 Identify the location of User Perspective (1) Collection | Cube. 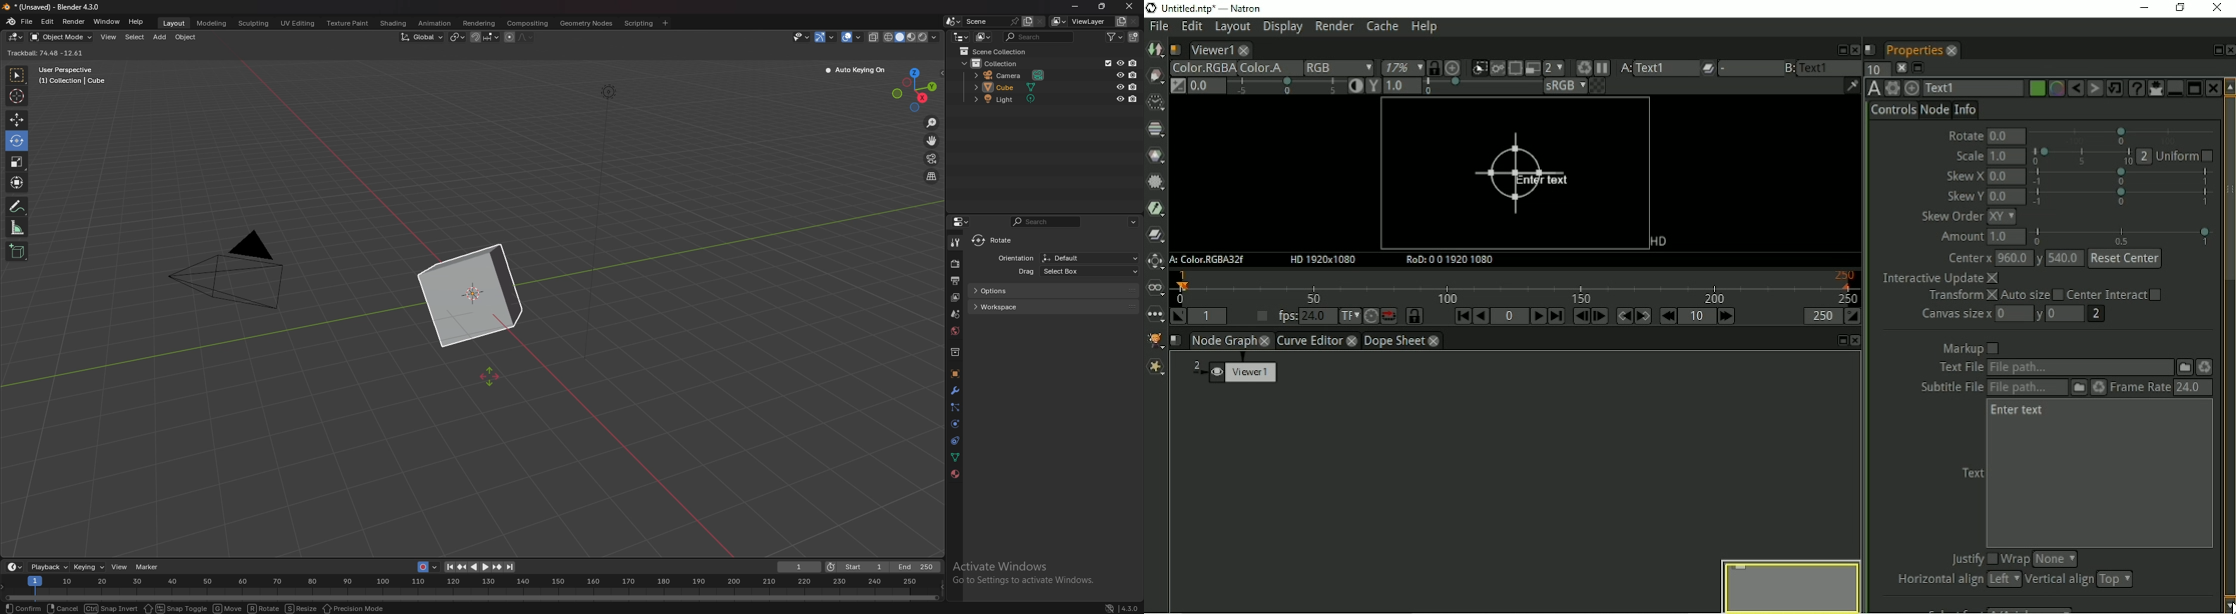
(73, 76).